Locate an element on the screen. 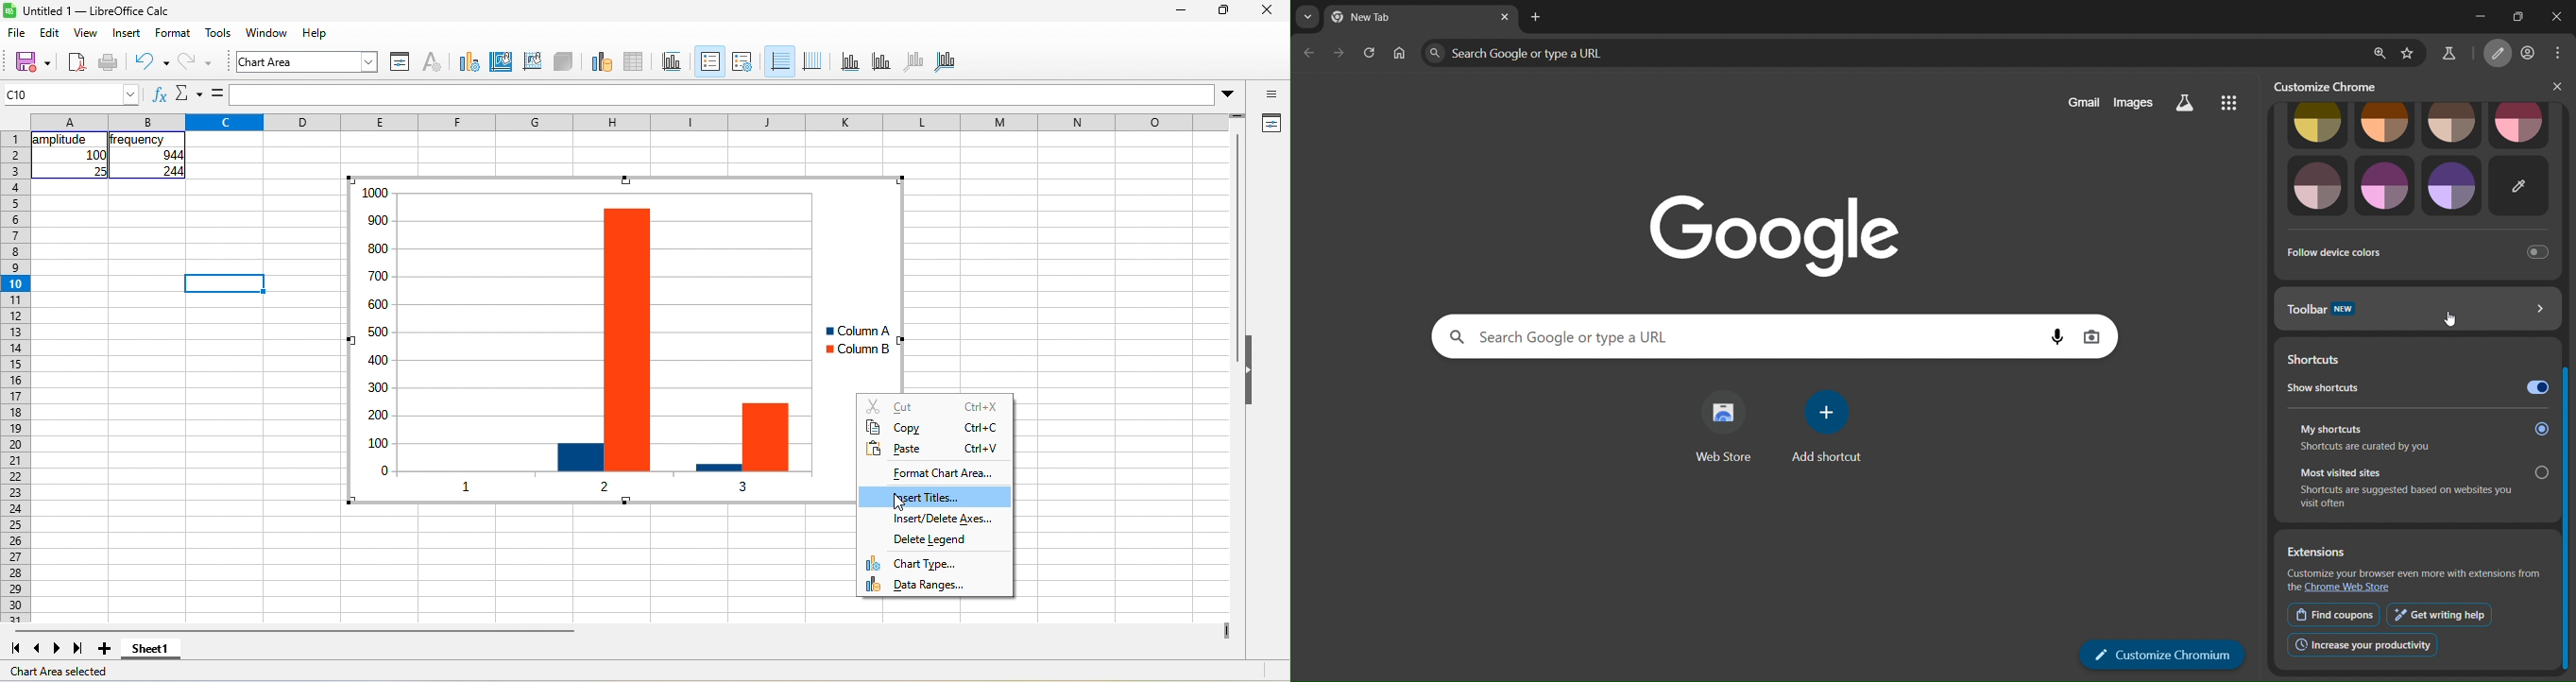  images is located at coordinates (2132, 103).